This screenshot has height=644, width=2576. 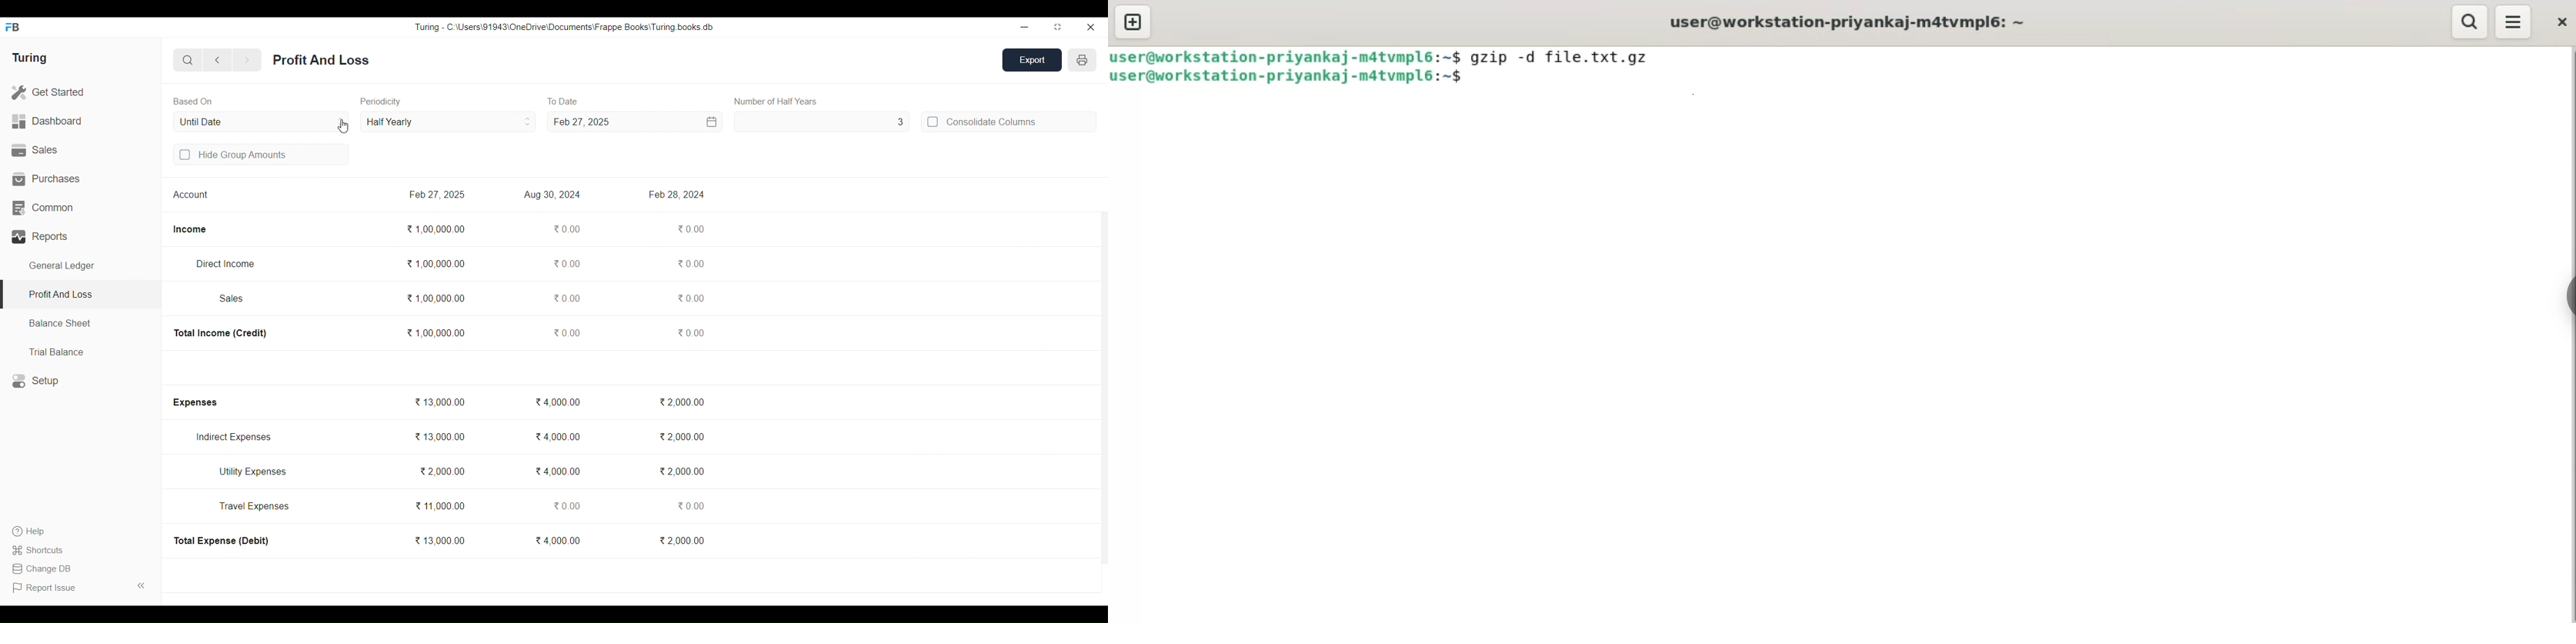 What do you see at coordinates (691, 298) in the screenshot?
I see `0.00` at bounding box center [691, 298].